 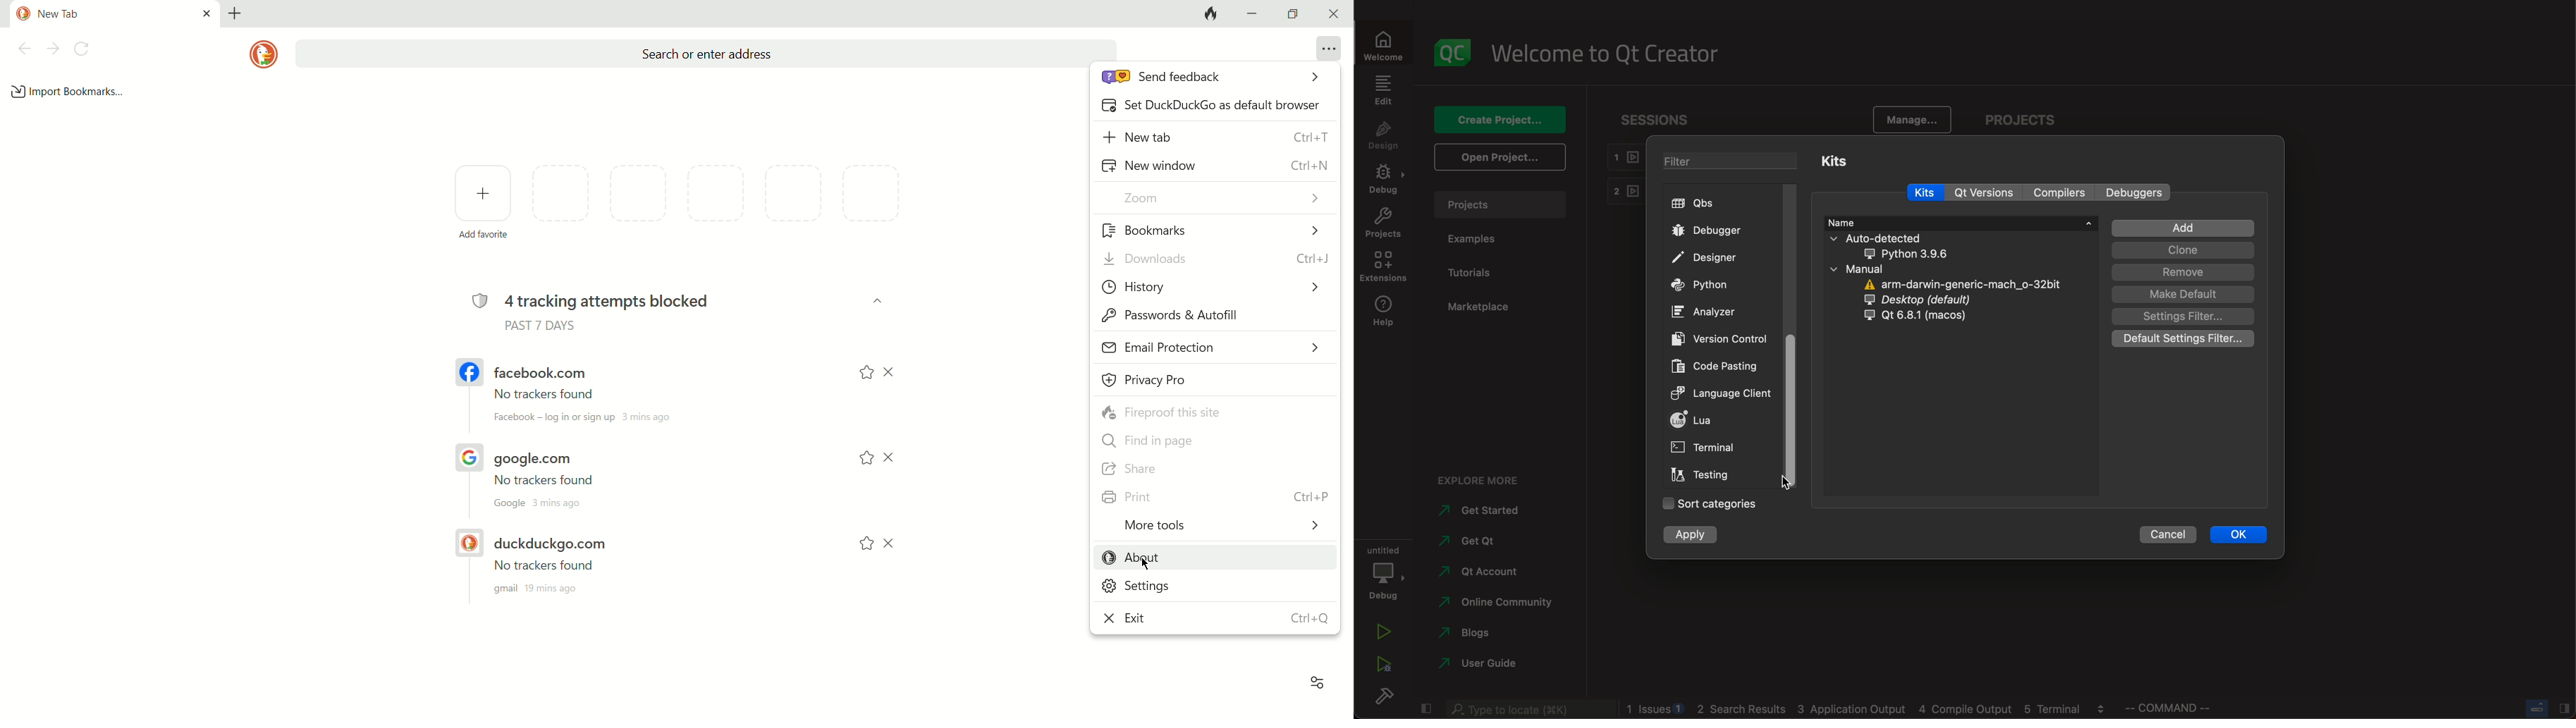 I want to click on qt, so click(x=1924, y=320).